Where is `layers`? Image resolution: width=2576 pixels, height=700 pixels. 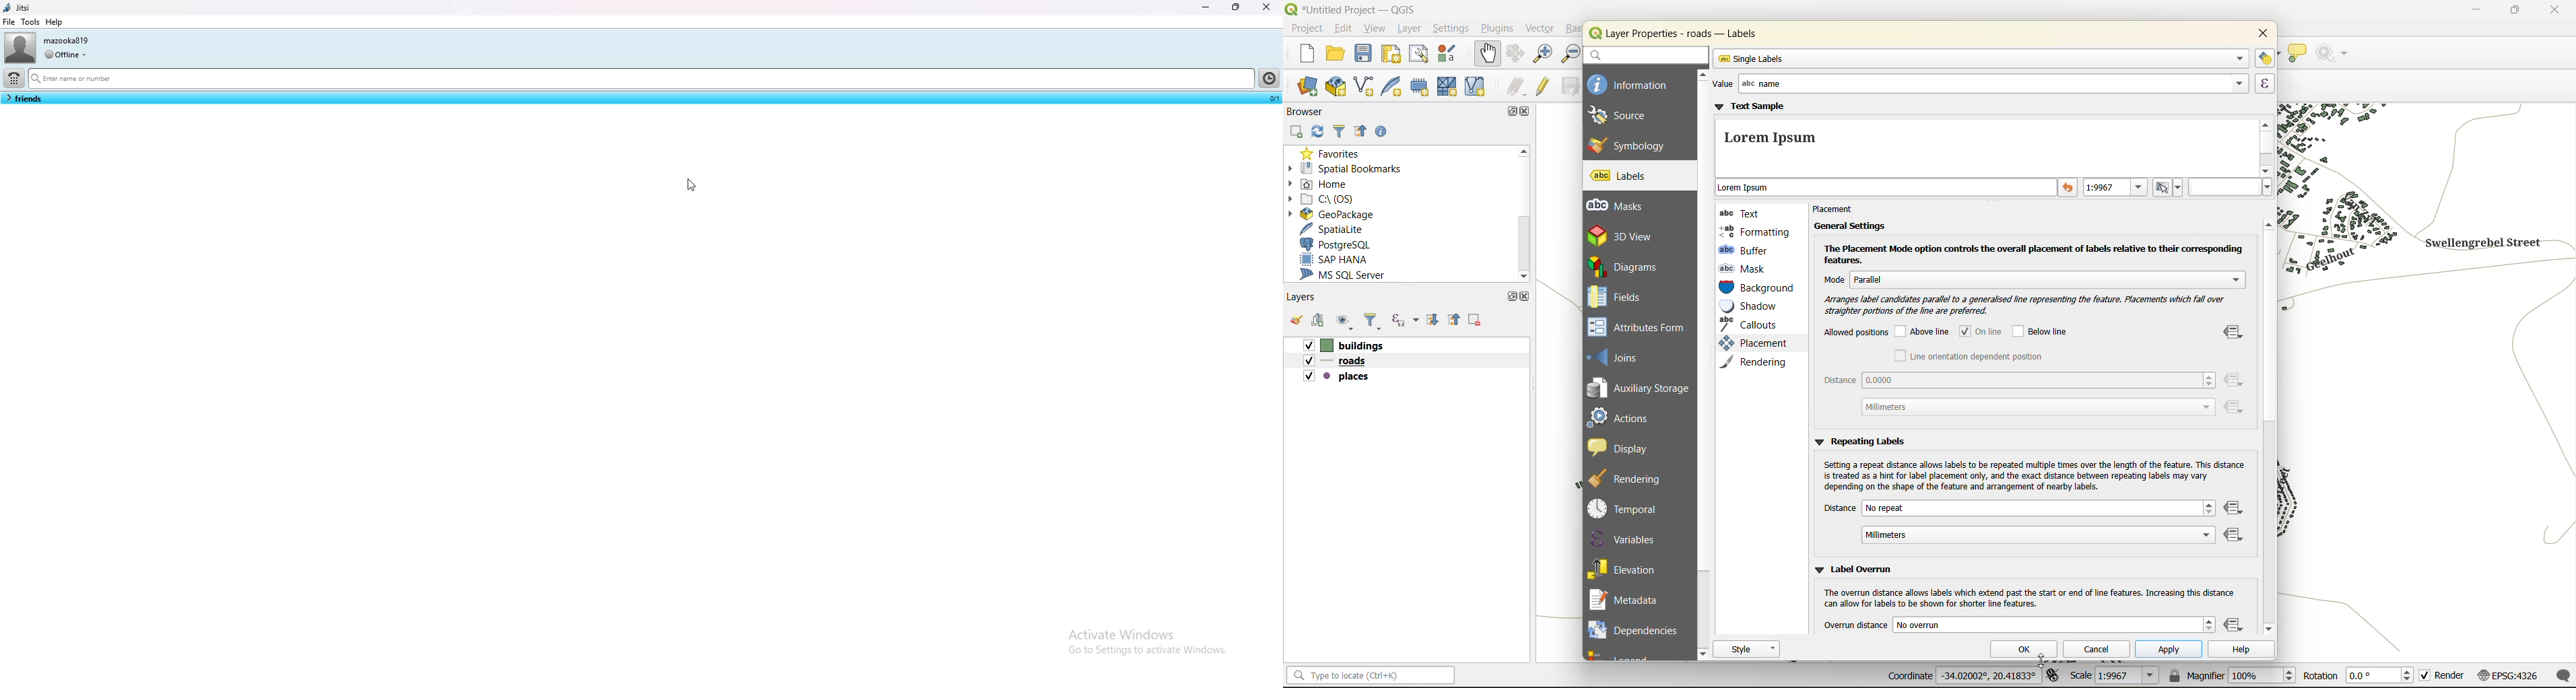 layers is located at coordinates (1307, 299).